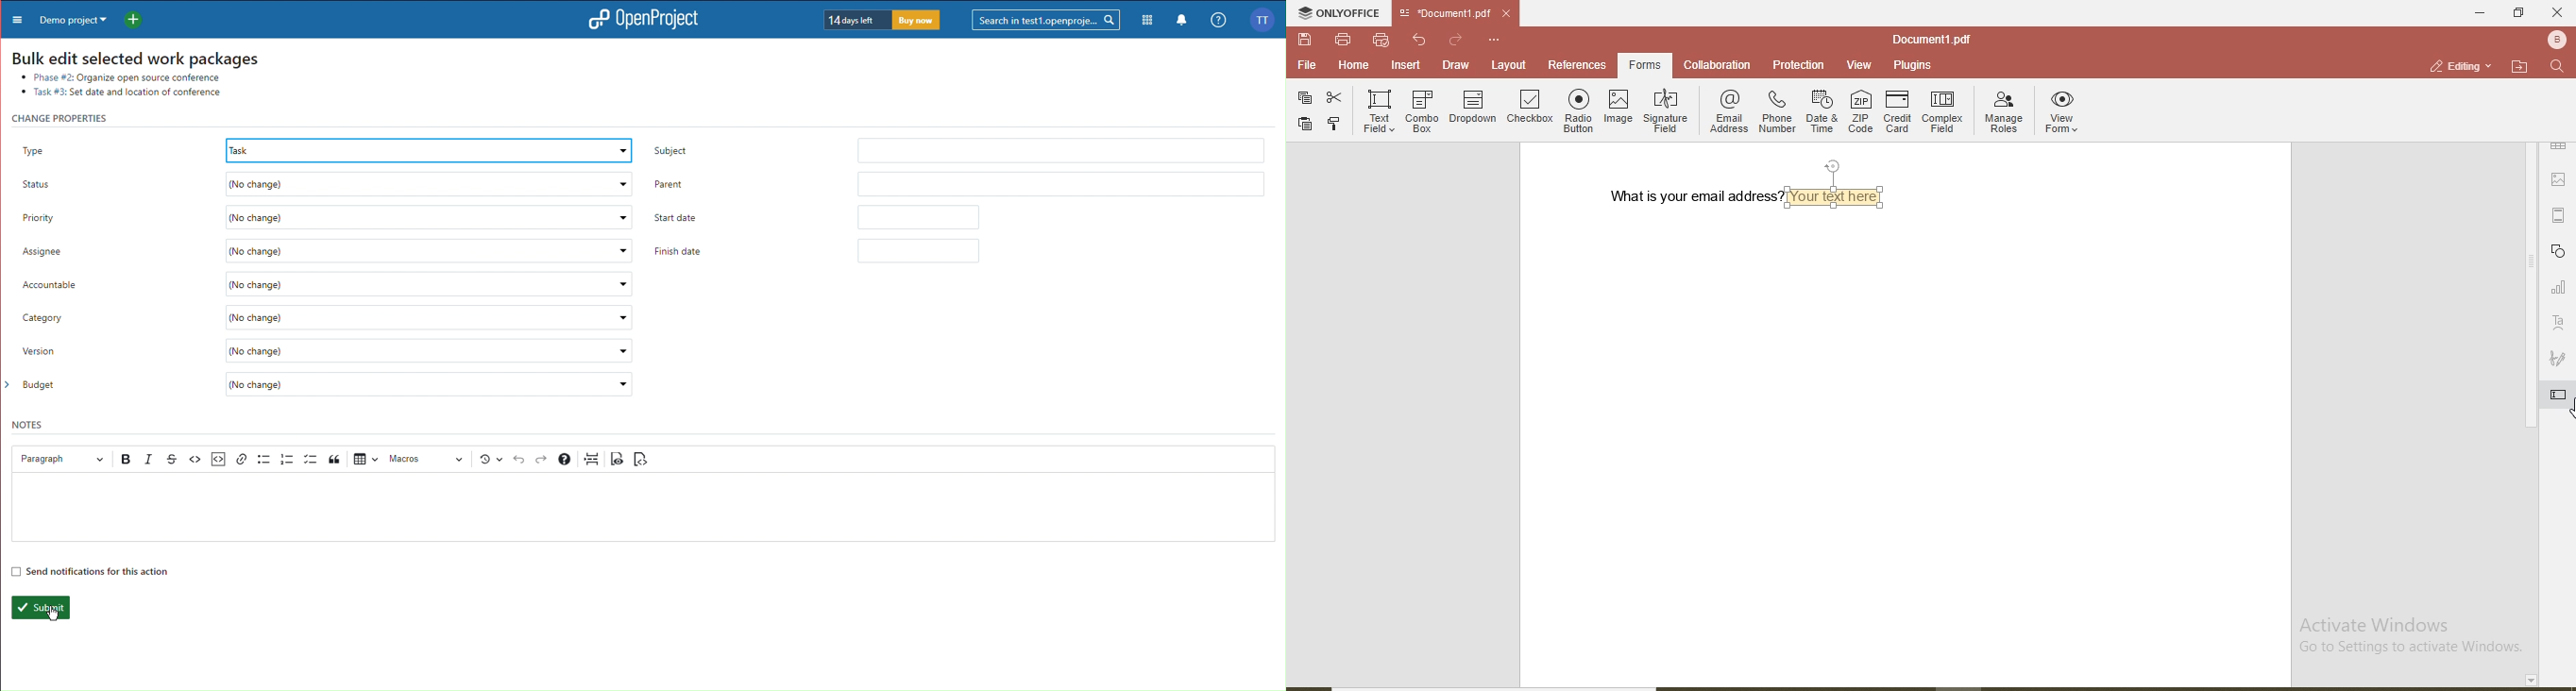 The image size is (2576, 700). What do you see at coordinates (1645, 64) in the screenshot?
I see `forms` at bounding box center [1645, 64].